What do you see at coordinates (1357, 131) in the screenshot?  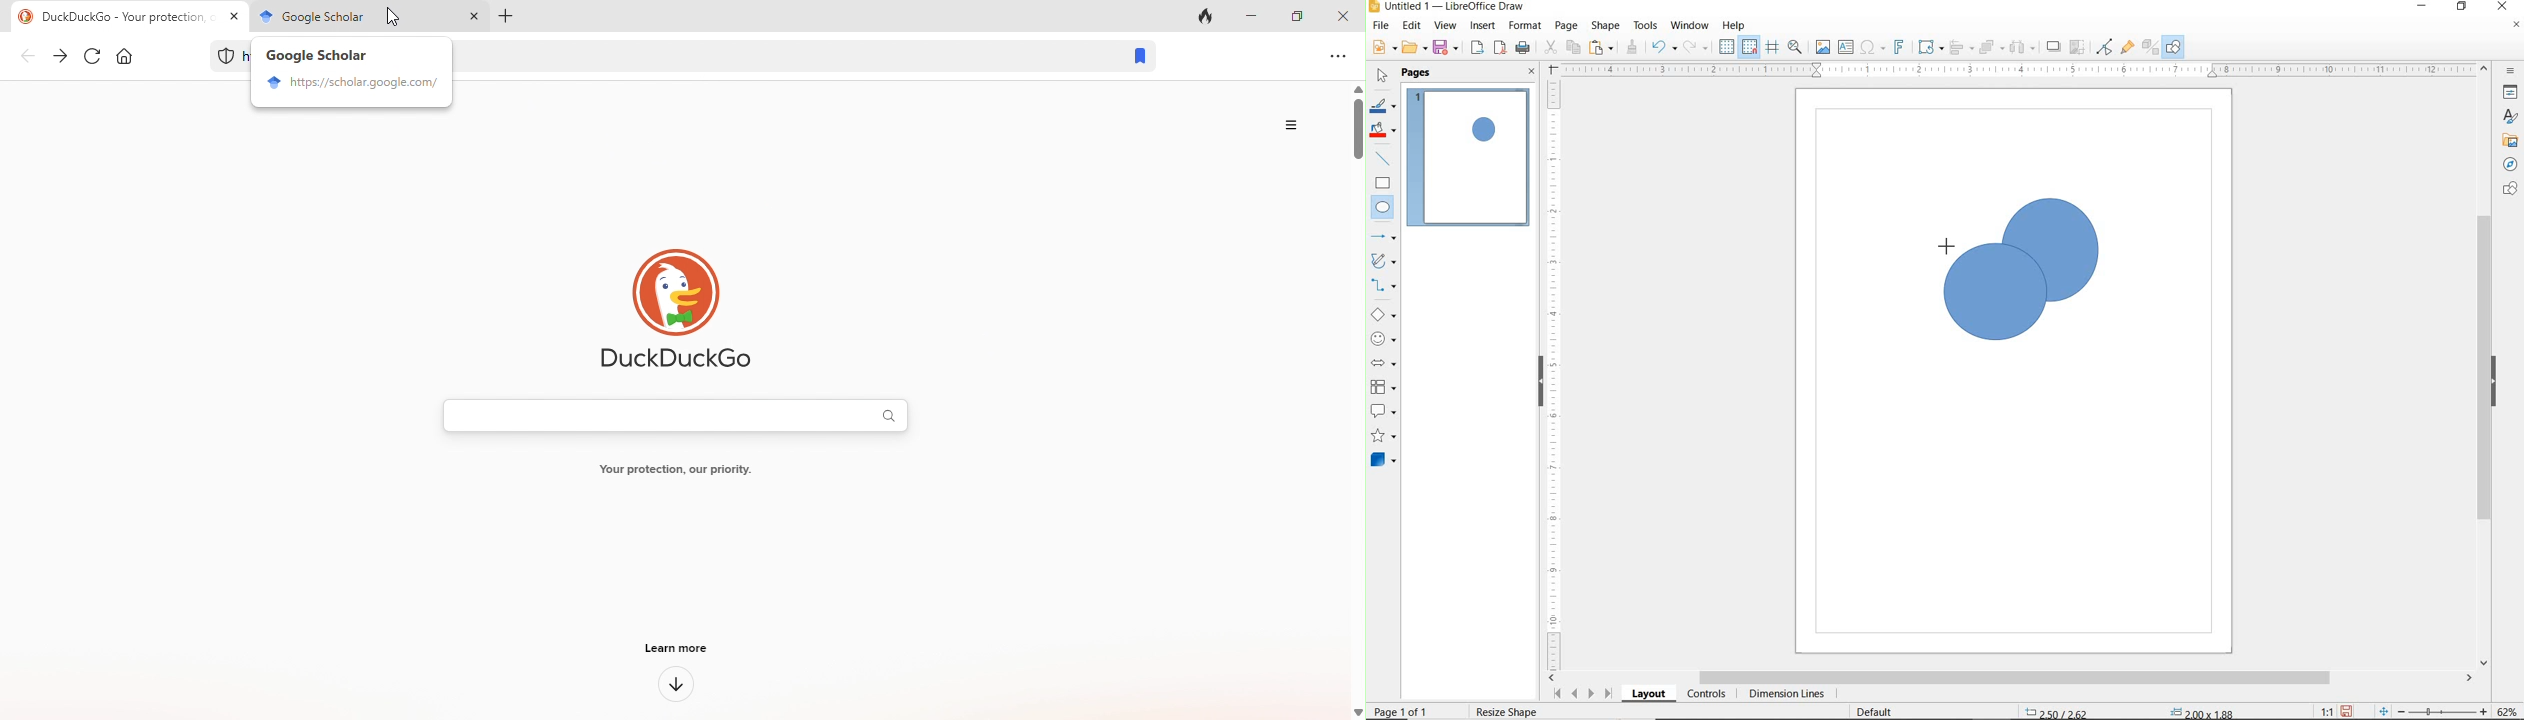 I see `vertical scroll bar` at bounding box center [1357, 131].